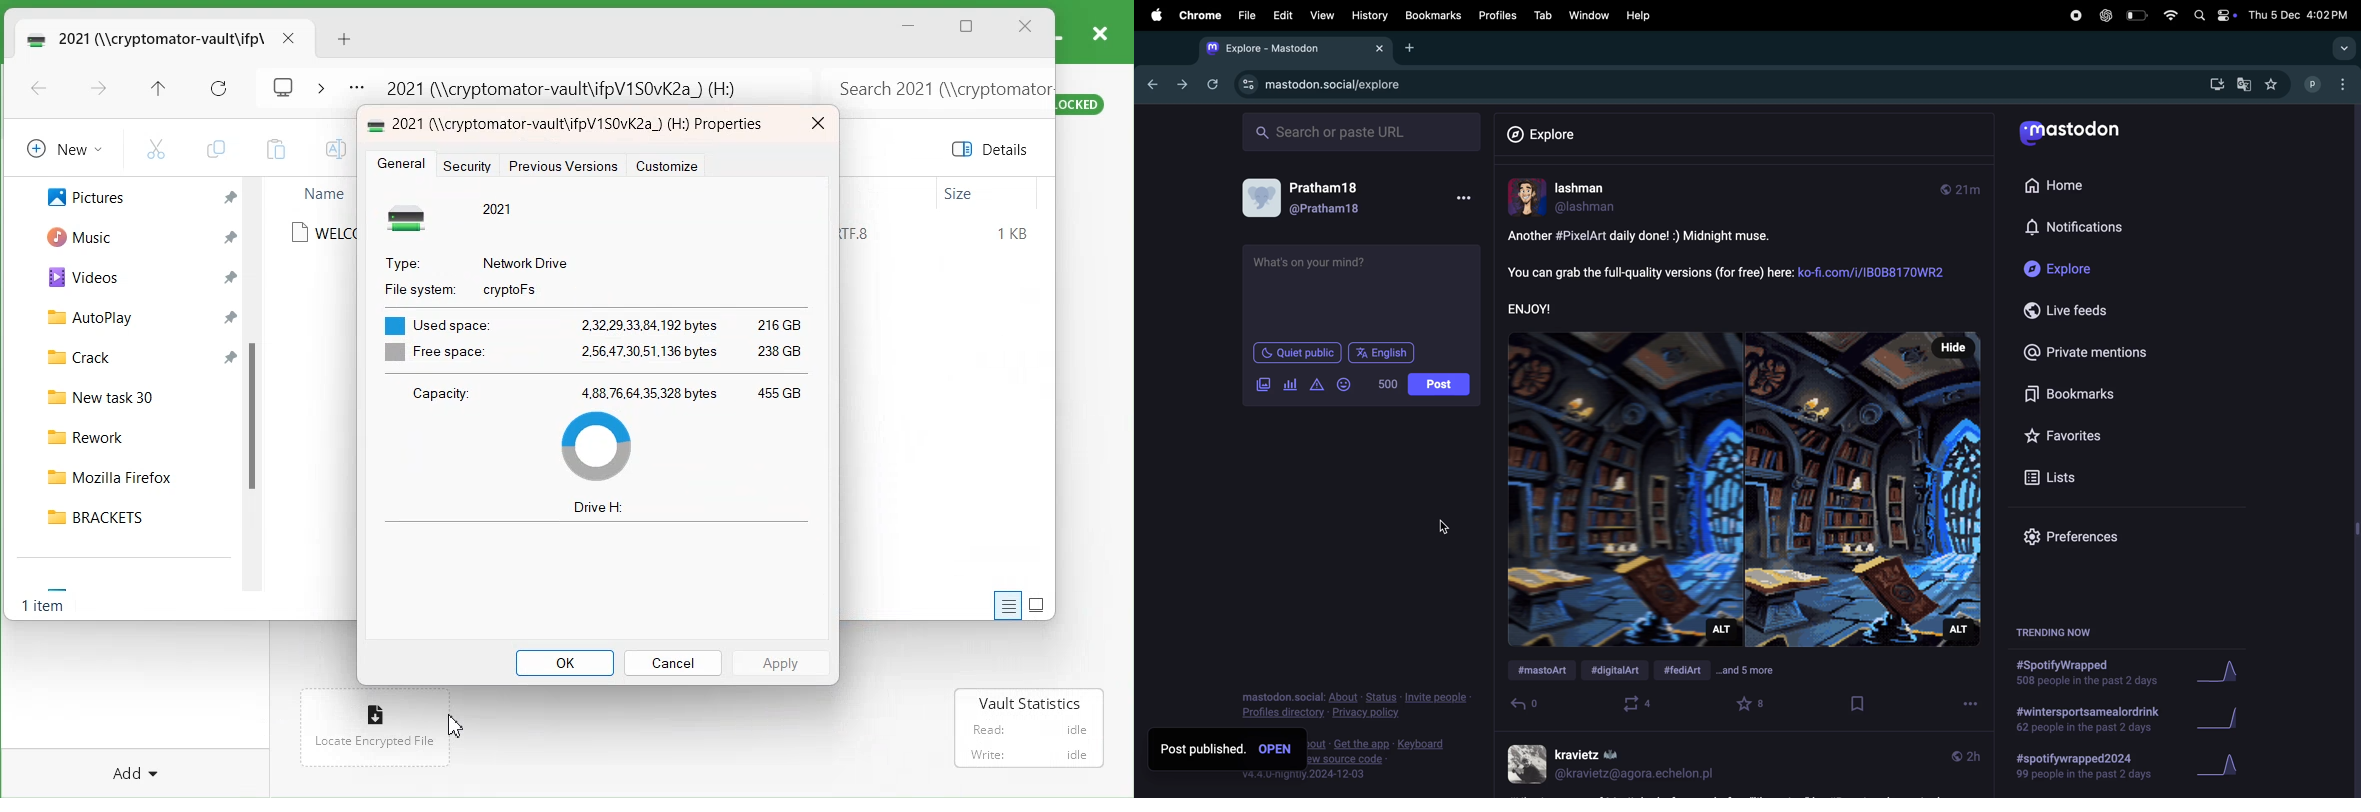 This screenshot has height=812, width=2380. I want to click on download mastdon, so click(2215, 83).